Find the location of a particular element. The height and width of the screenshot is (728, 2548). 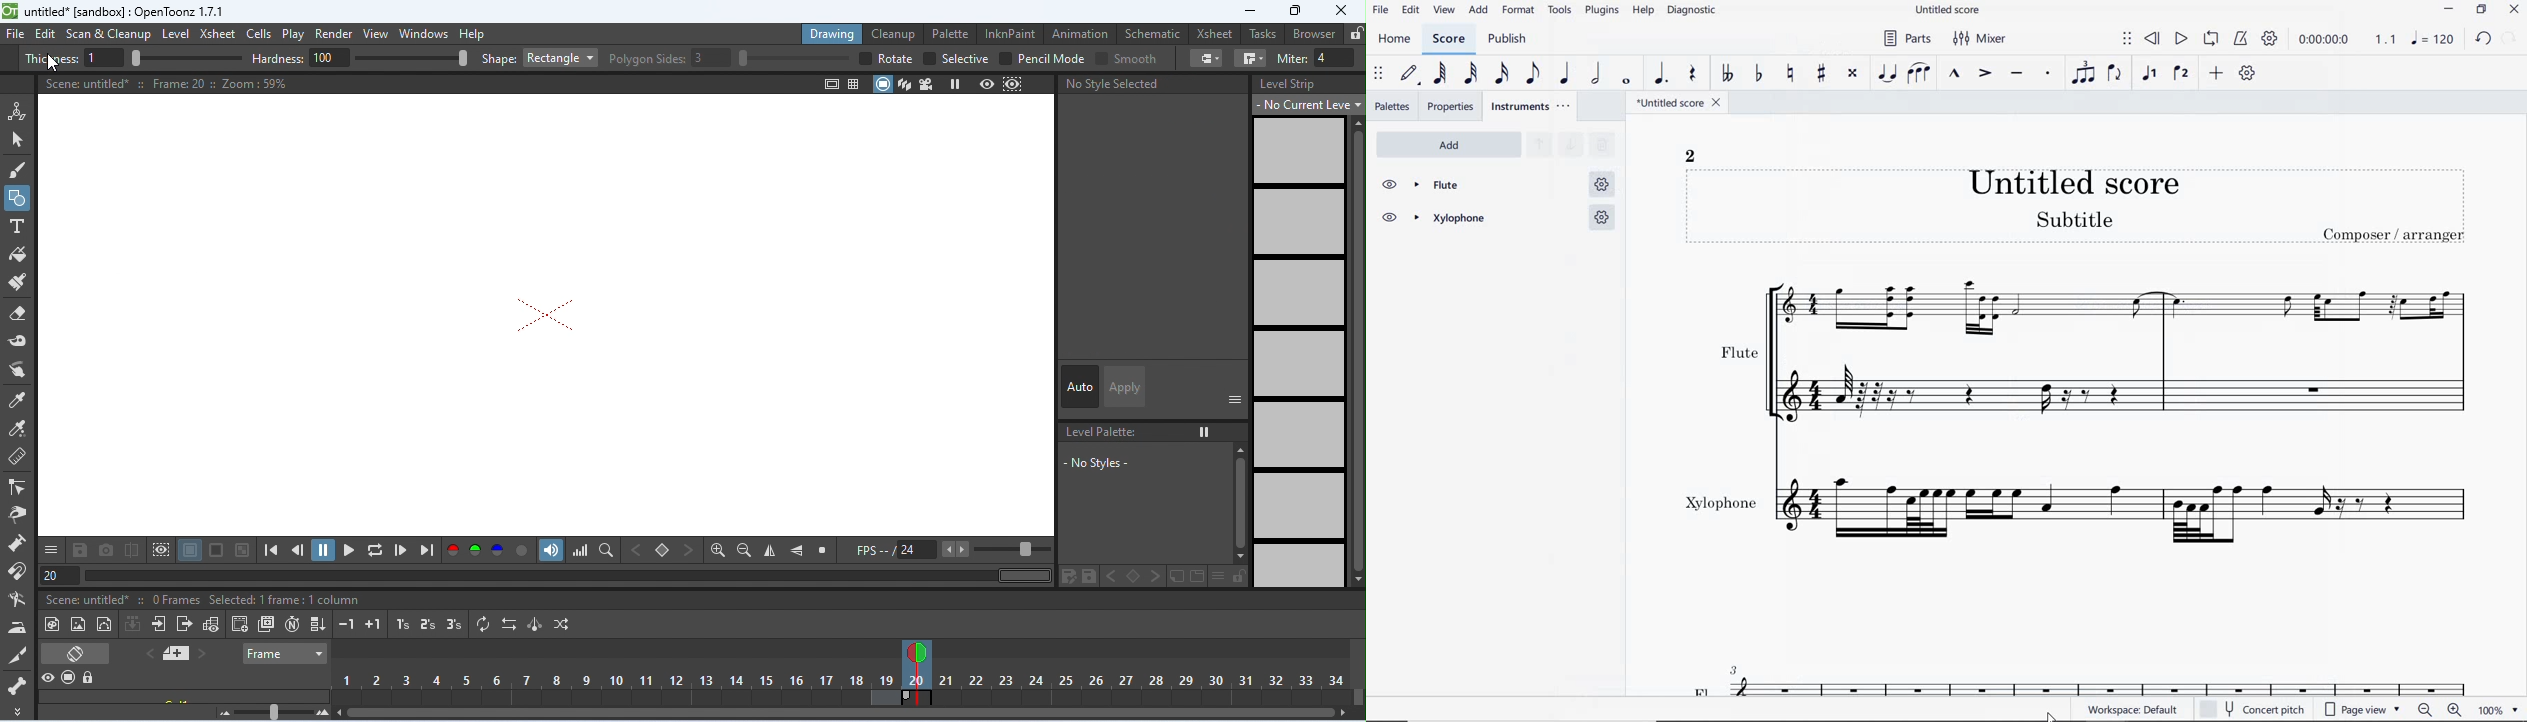

HALF NOTE is located at coordinates (1595, 74).